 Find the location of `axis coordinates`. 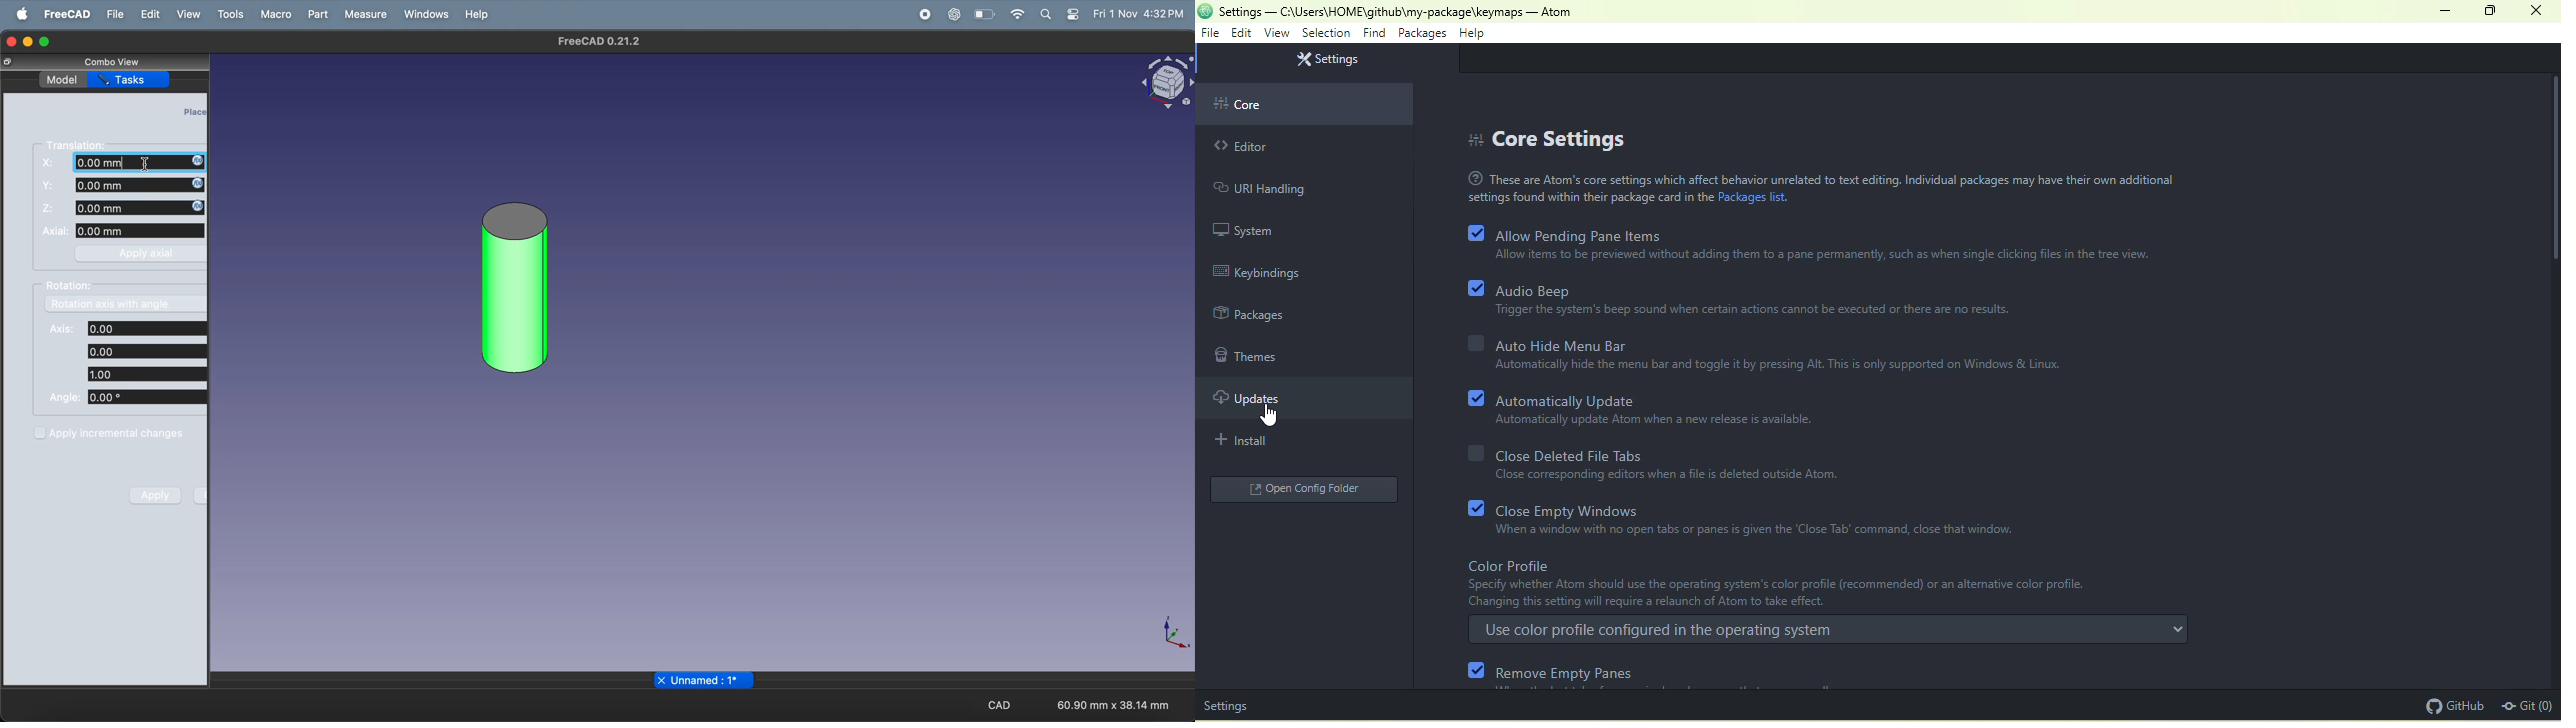

axis coordinates is located at coordinates (148, 351).